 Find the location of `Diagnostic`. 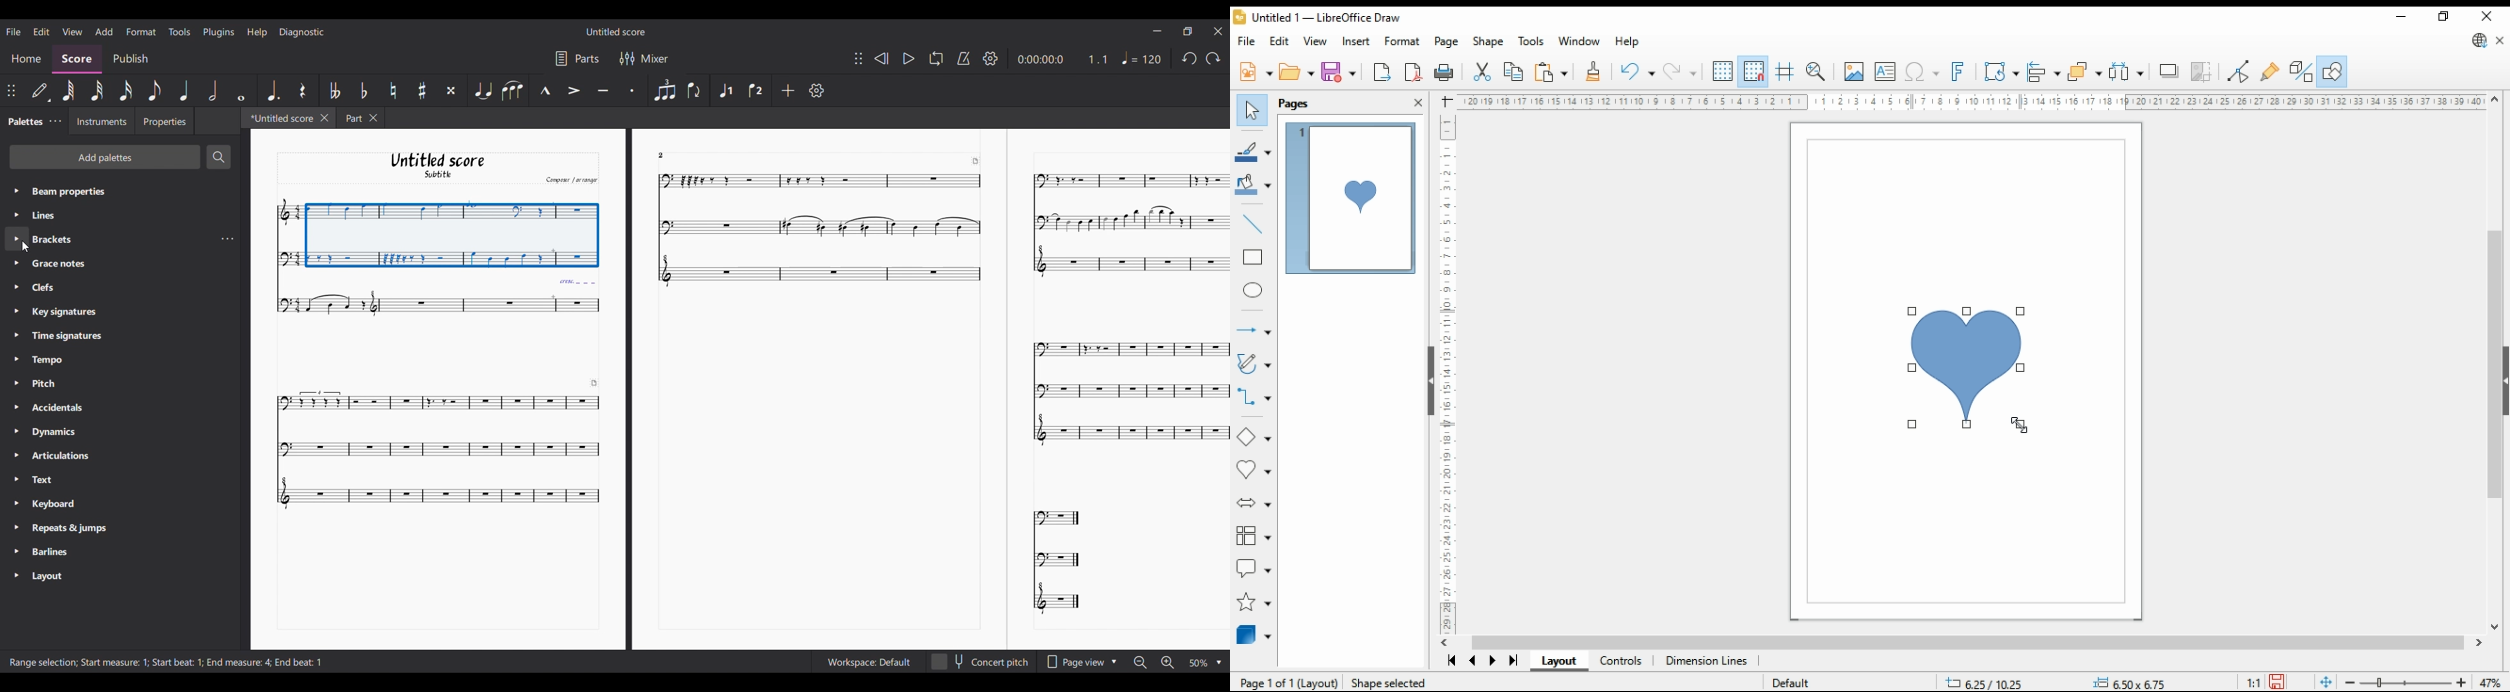

Diagnostic is located at coordinates (302, 32).